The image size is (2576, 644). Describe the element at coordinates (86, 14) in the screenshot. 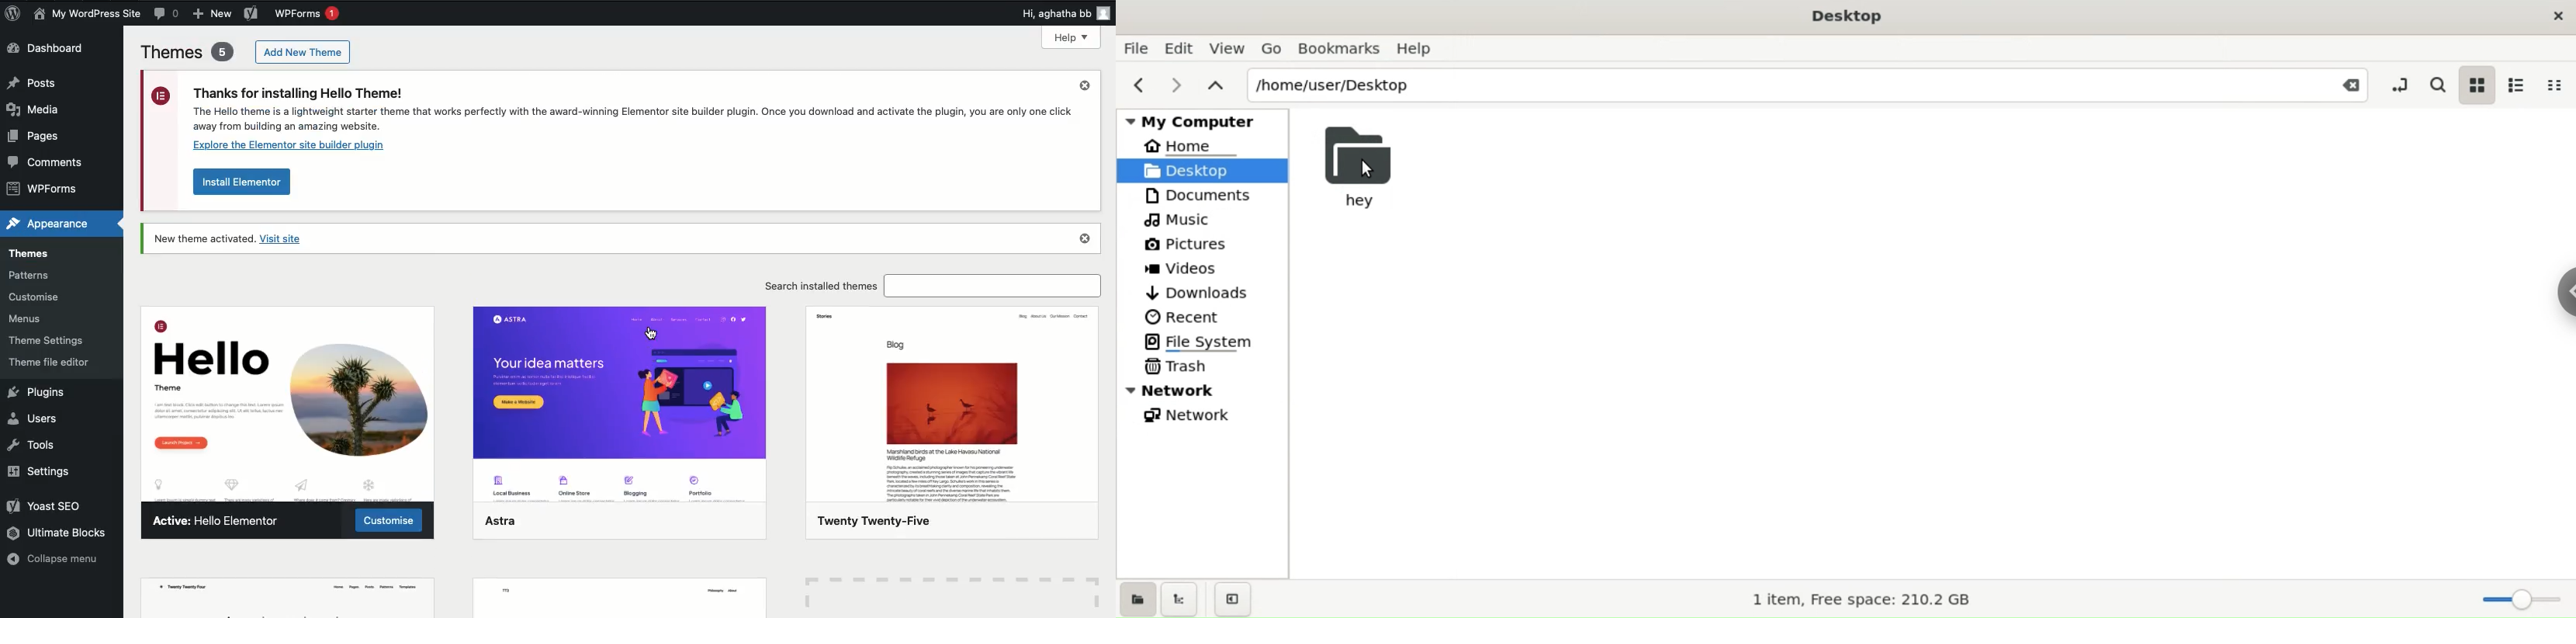

I see `Name` at that location.